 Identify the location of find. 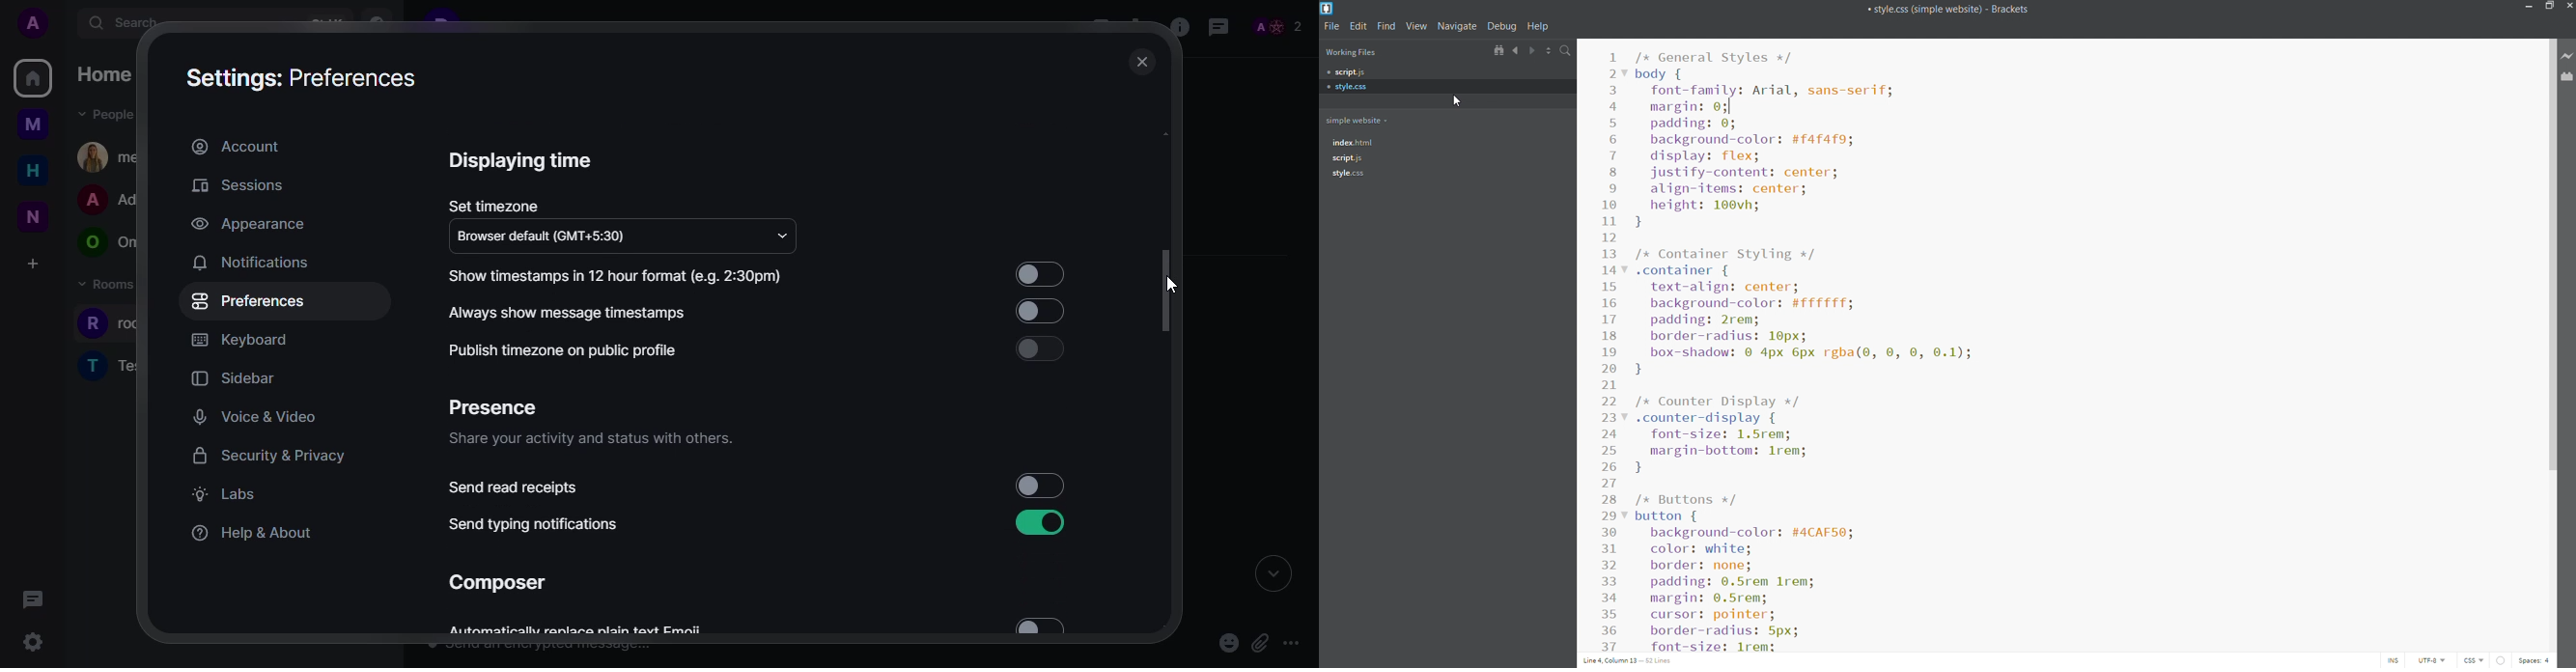
(1387, 27).